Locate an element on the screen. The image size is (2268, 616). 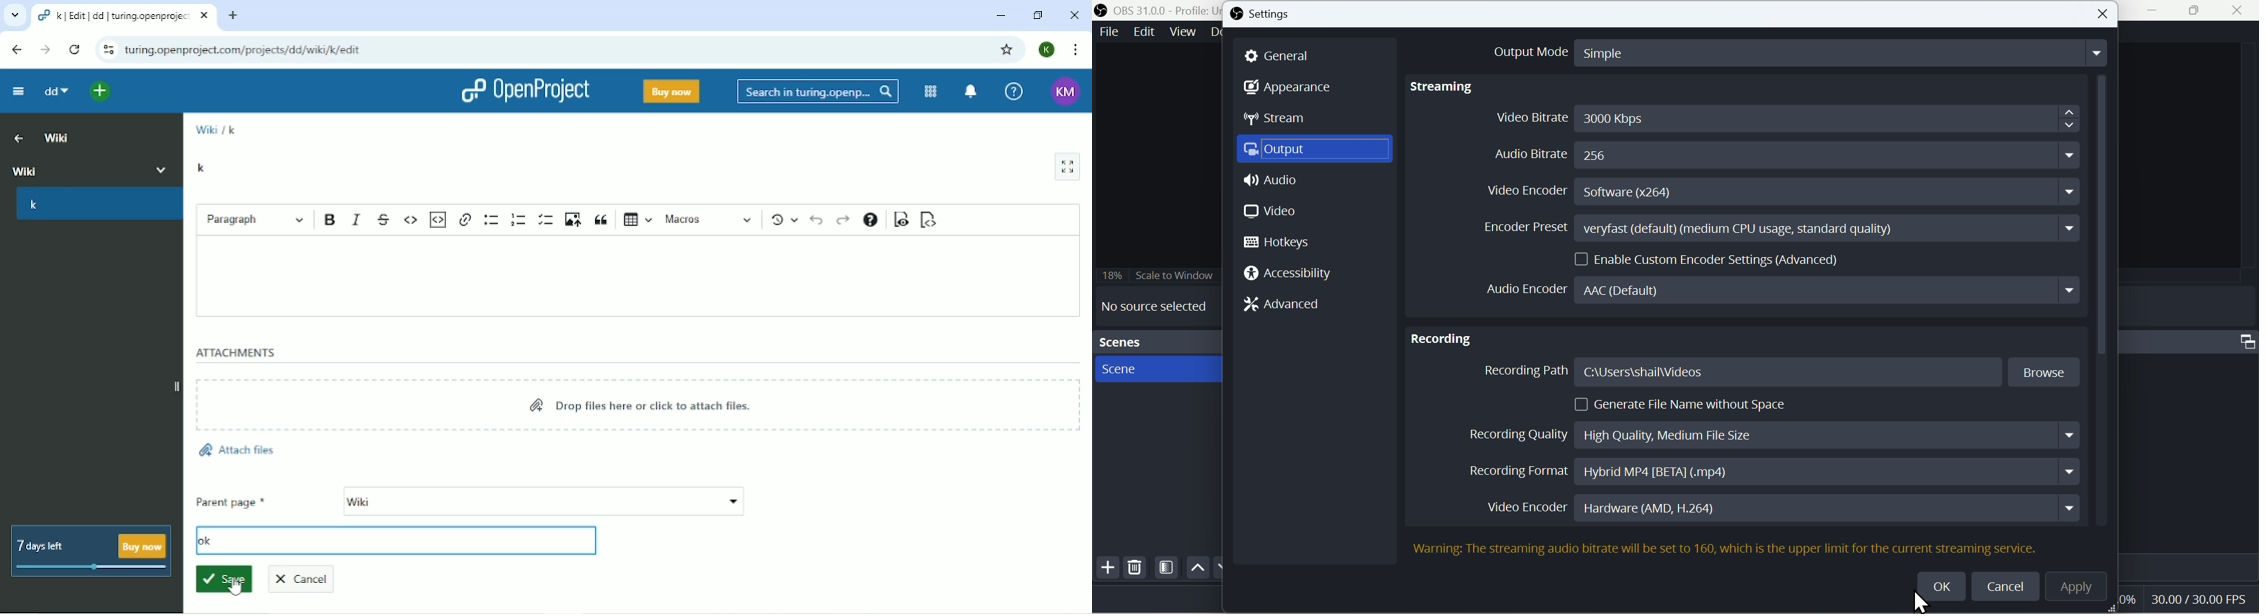
warning is located at coordinates (1434, 550).